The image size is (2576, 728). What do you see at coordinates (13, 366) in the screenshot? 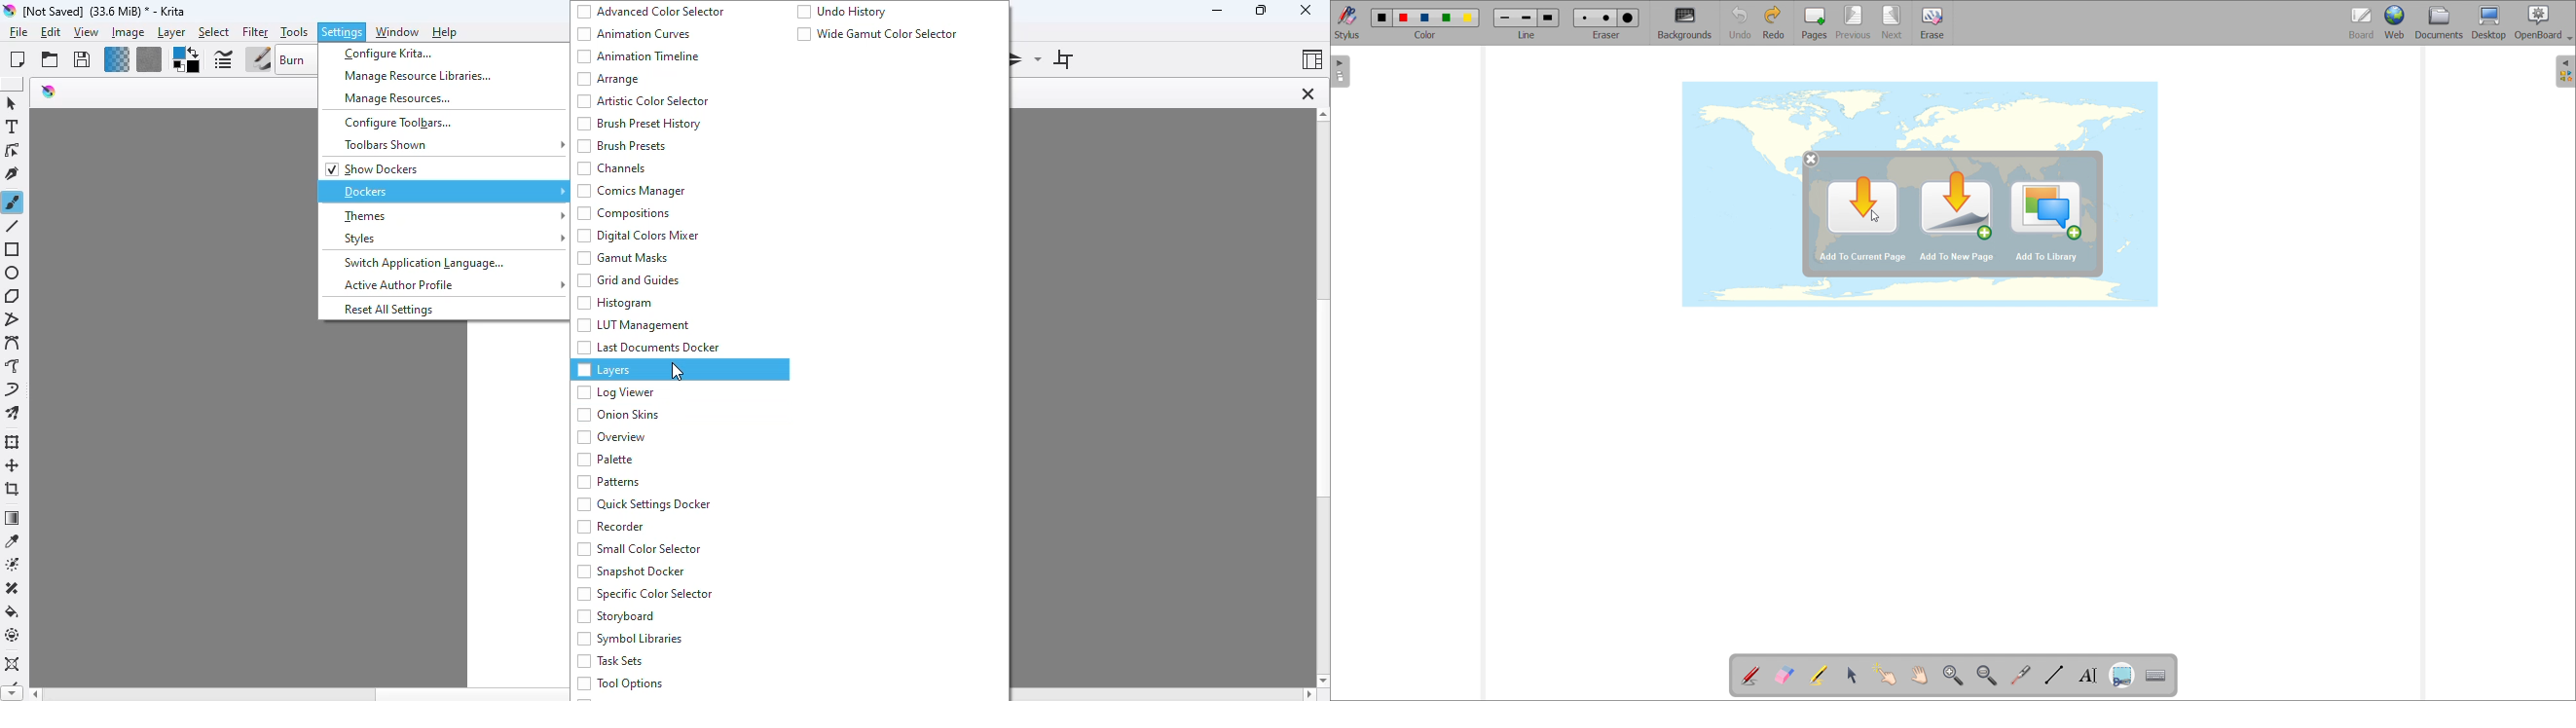
I see `freehand path tool` at bounding box center [13, 366].